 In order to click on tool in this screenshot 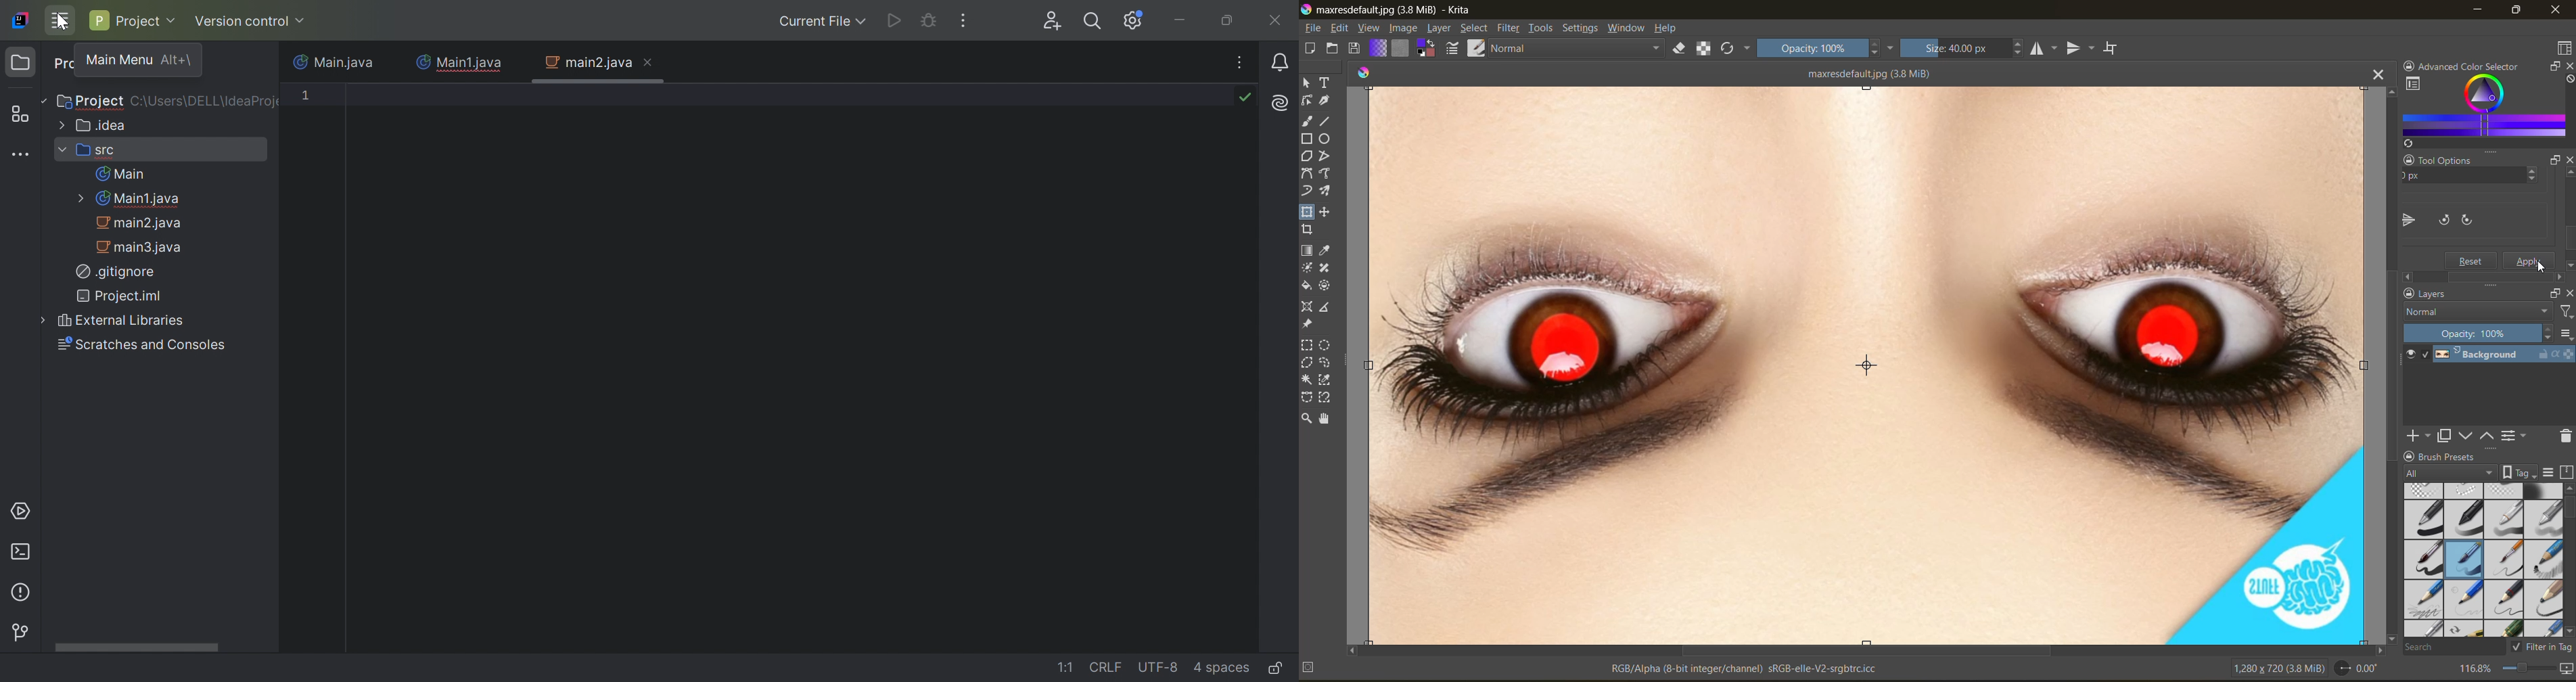, I will do `click(1308, 363)`.